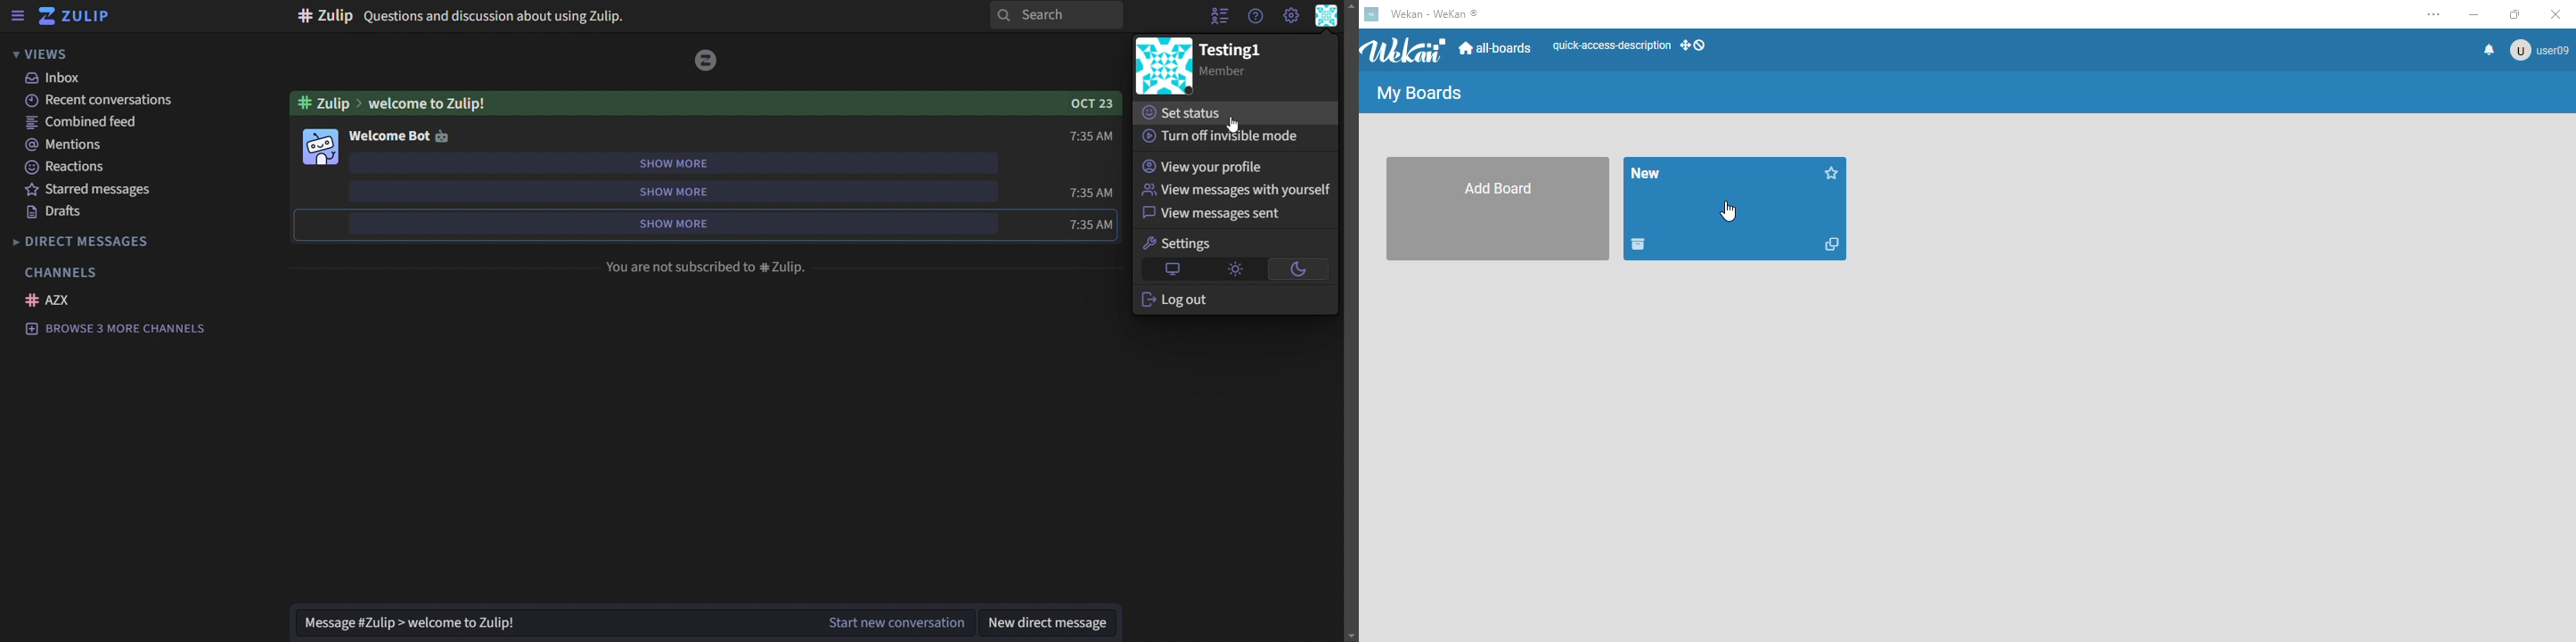 The height and width of the screenshot is (644, 2576). Describe the element at coordinates (2515, 14) in the screenshot. I see `maximize` at that location.